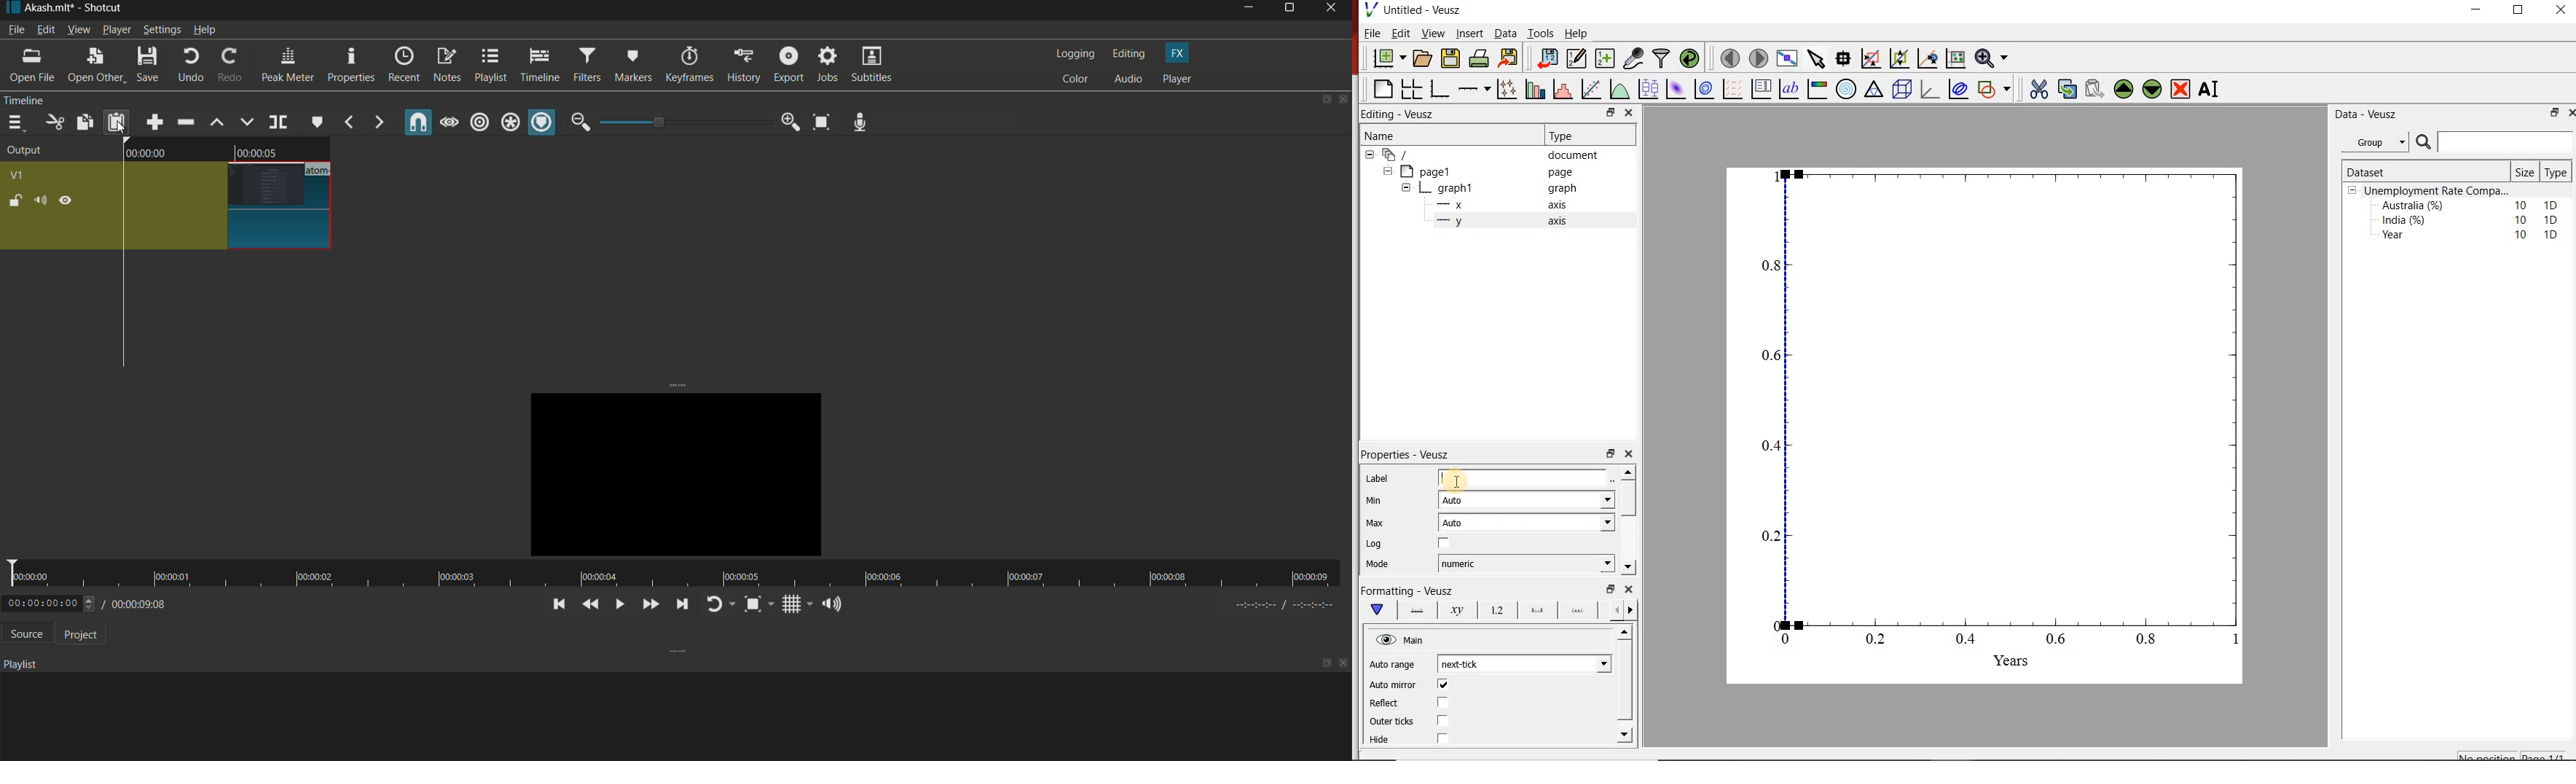  What do you see at coordinates (1390, 58) in the screenshot?
I see `new document` at bounding box center [1390, 58].